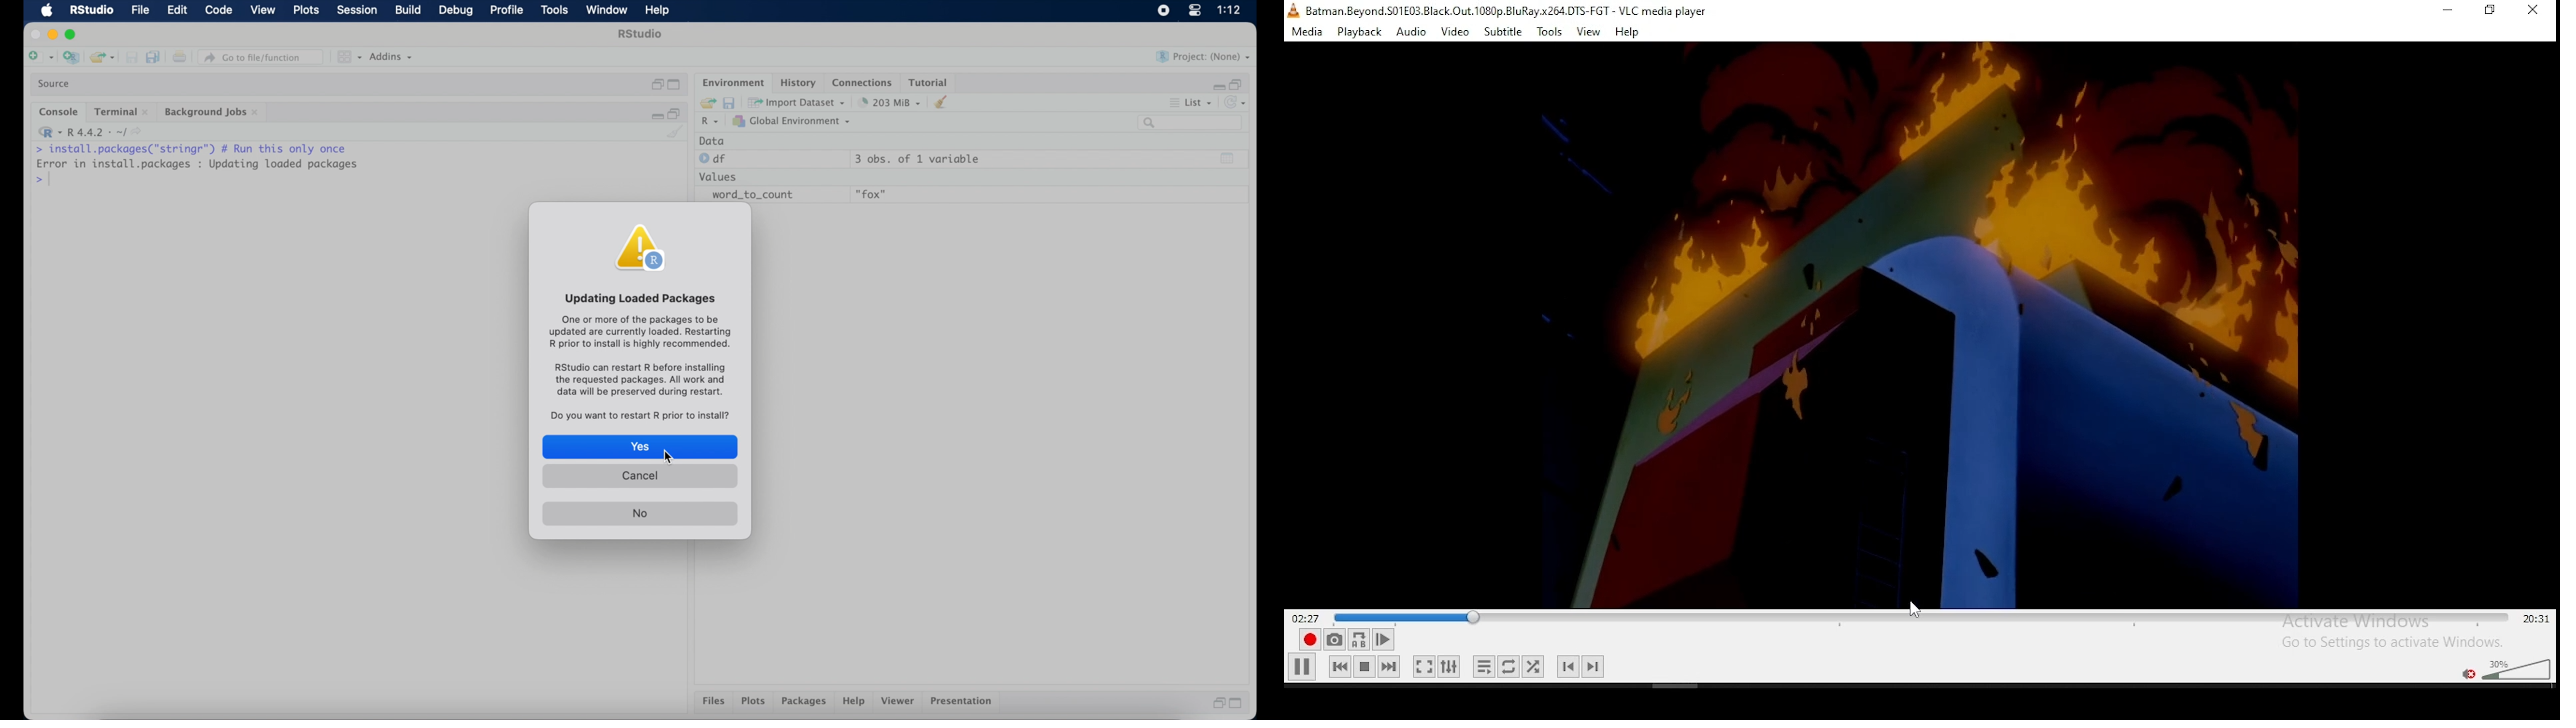 Image resolution: width=2576 pixels, height=728 pixels. What do you see at coordinates (864, 81) in the screenshot?
I see `connections` at bounding box center [864, 81].